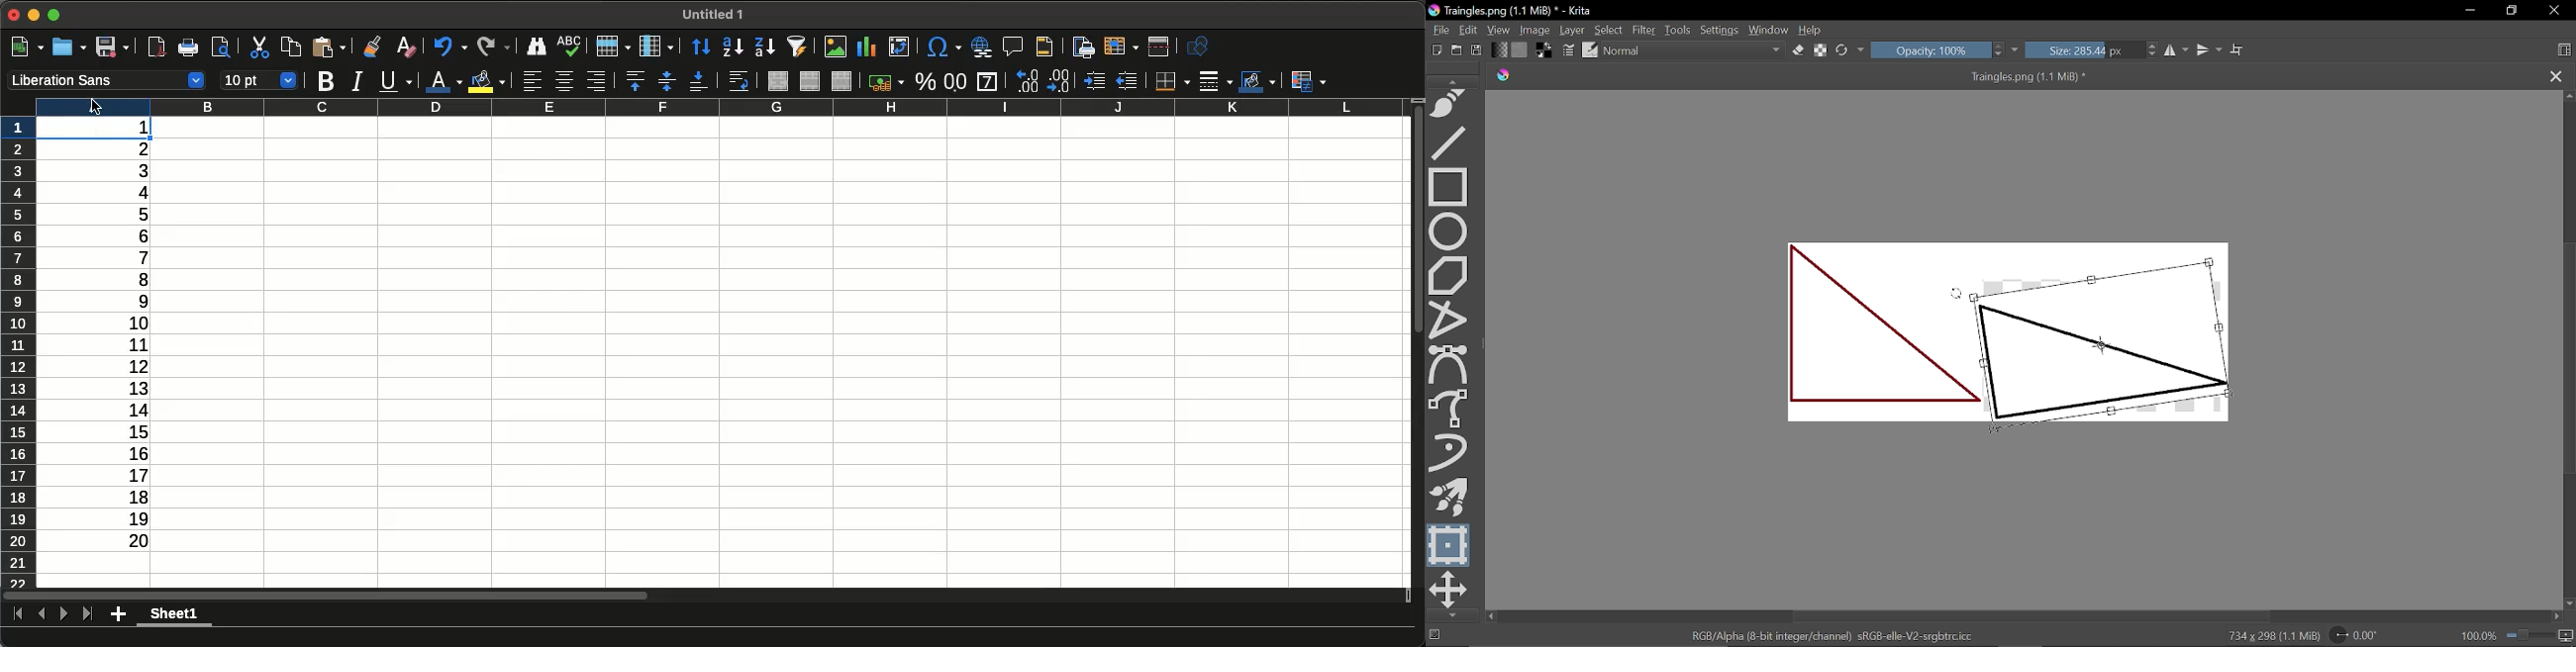 This screenshot has height=672, width=2576. I want to click on Next sheet, so click(63, 612).